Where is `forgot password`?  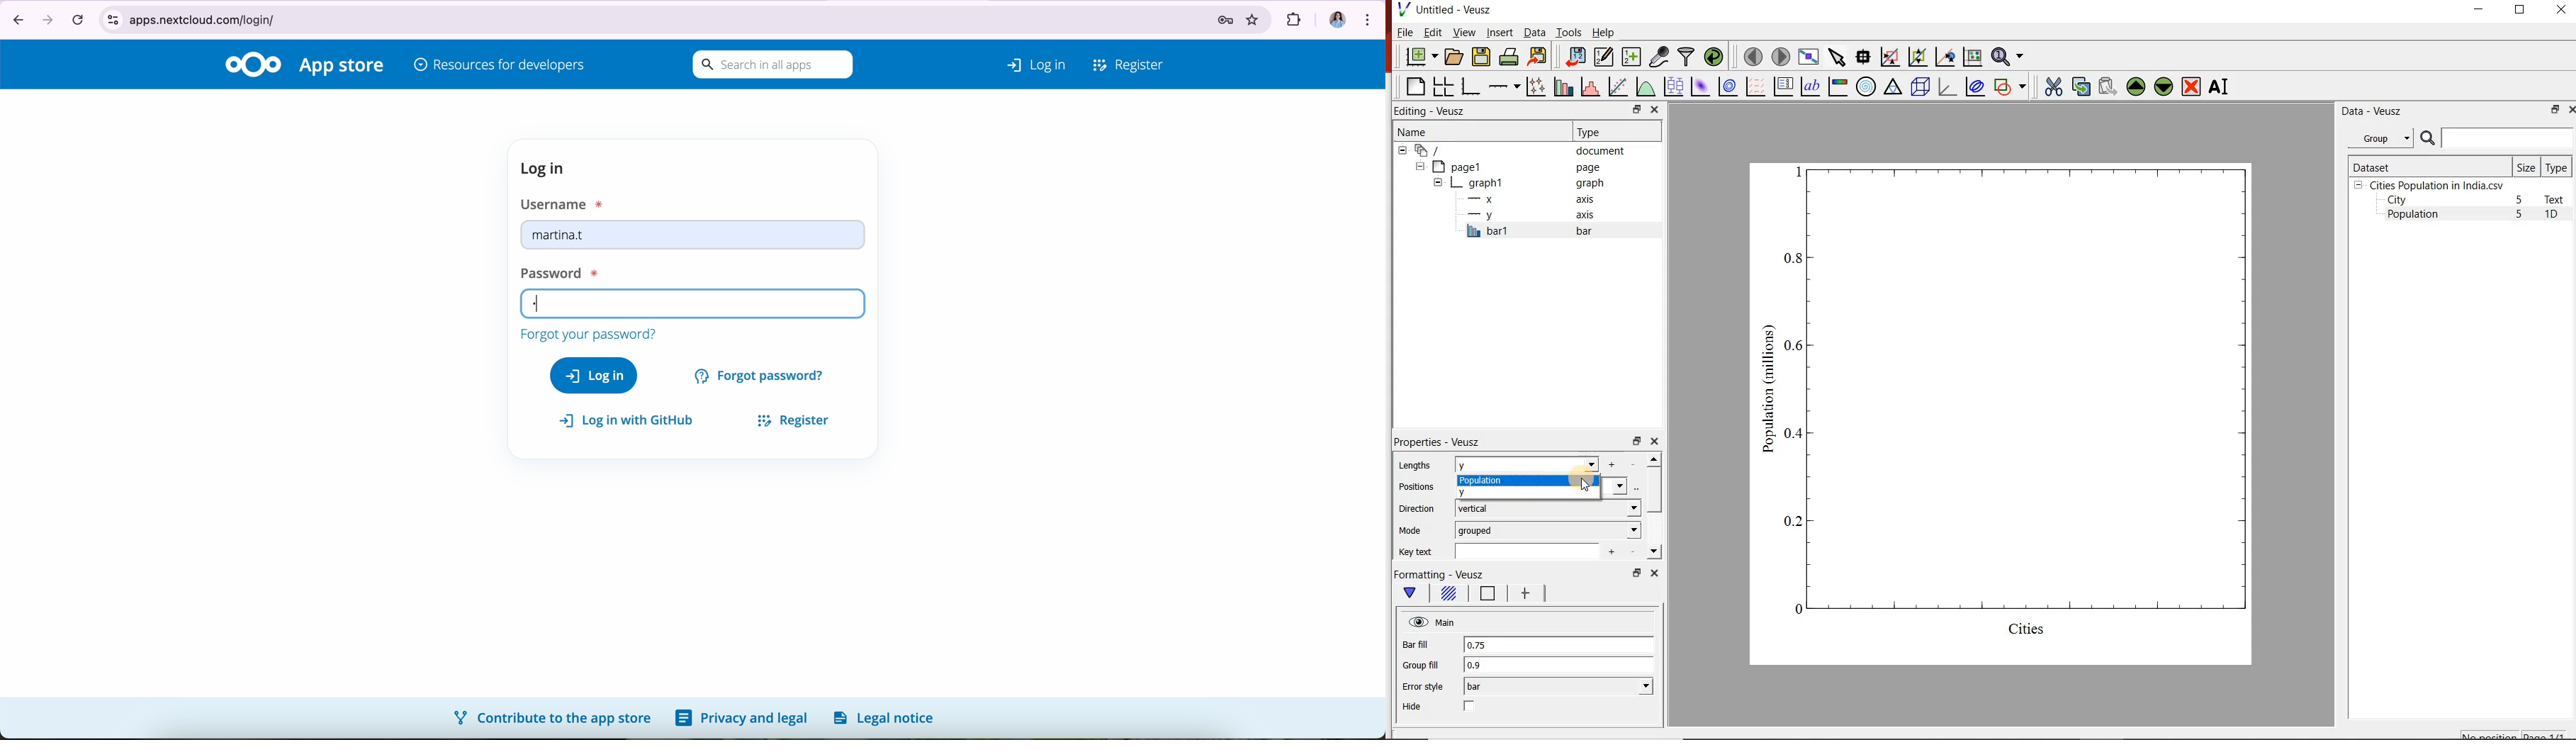
forgot password is located at coordinates (761, 374).